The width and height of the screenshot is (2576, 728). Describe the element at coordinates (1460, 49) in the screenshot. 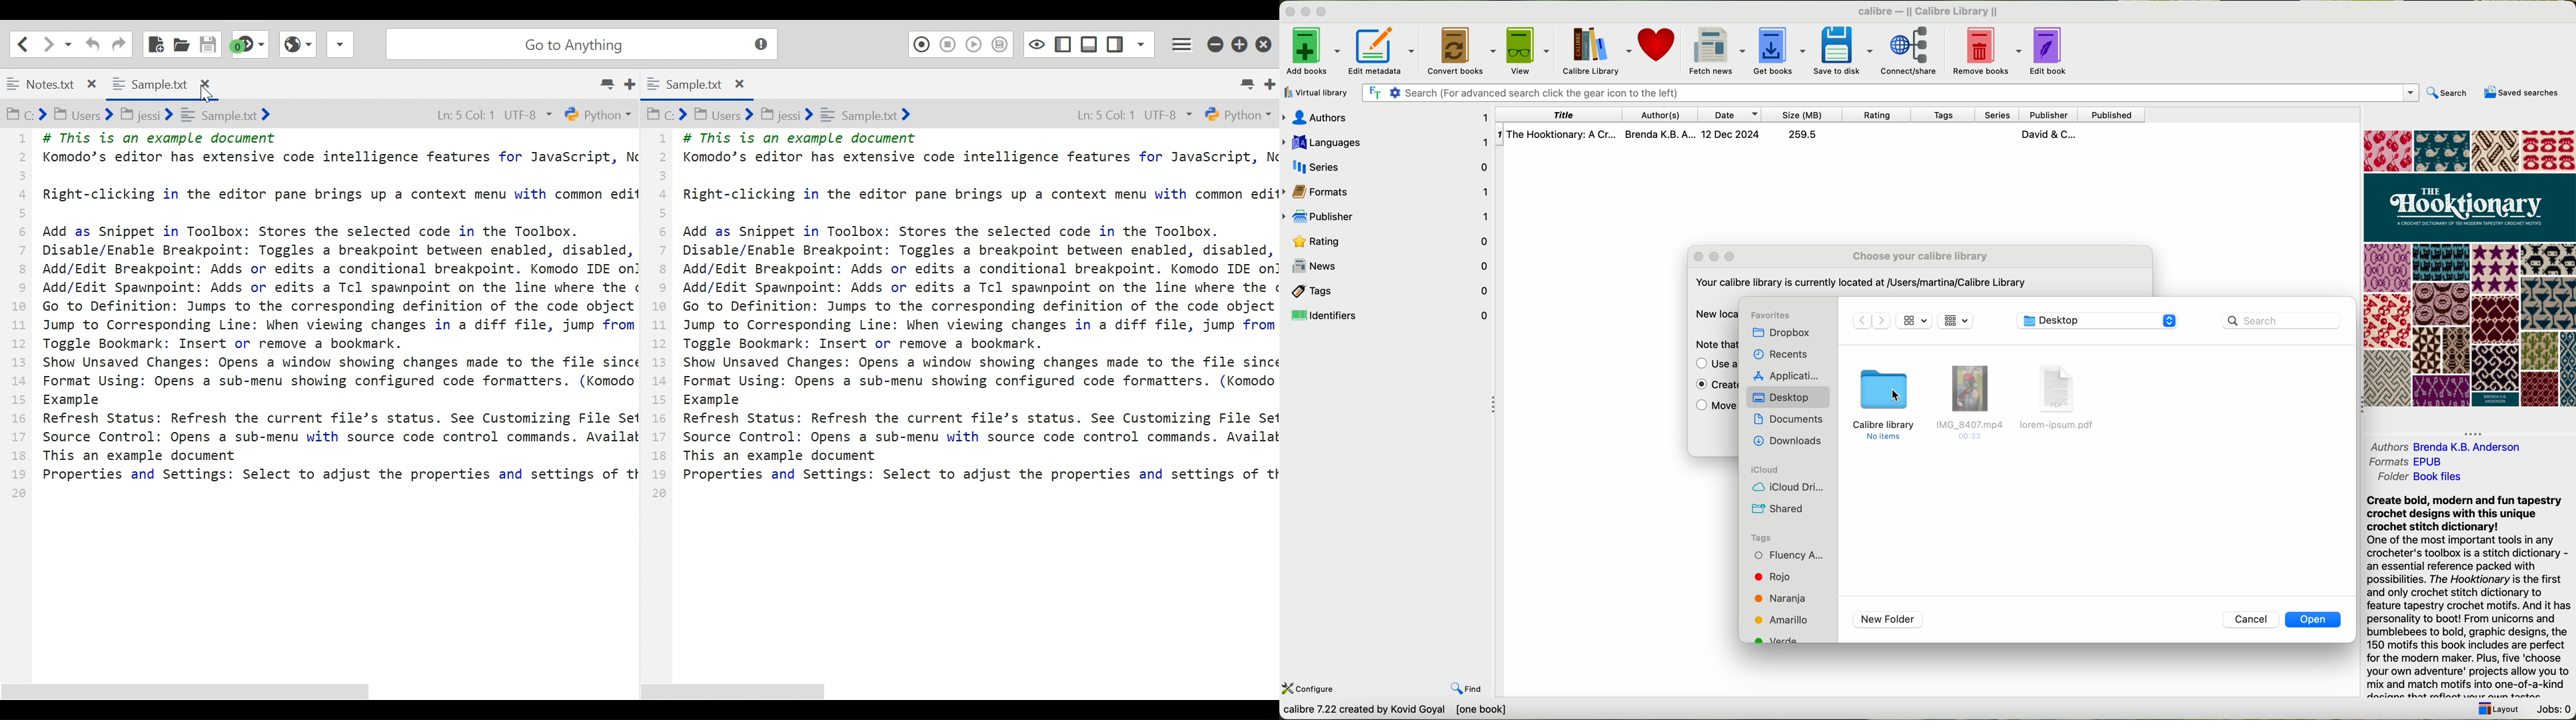

I see `convert books` at that location.